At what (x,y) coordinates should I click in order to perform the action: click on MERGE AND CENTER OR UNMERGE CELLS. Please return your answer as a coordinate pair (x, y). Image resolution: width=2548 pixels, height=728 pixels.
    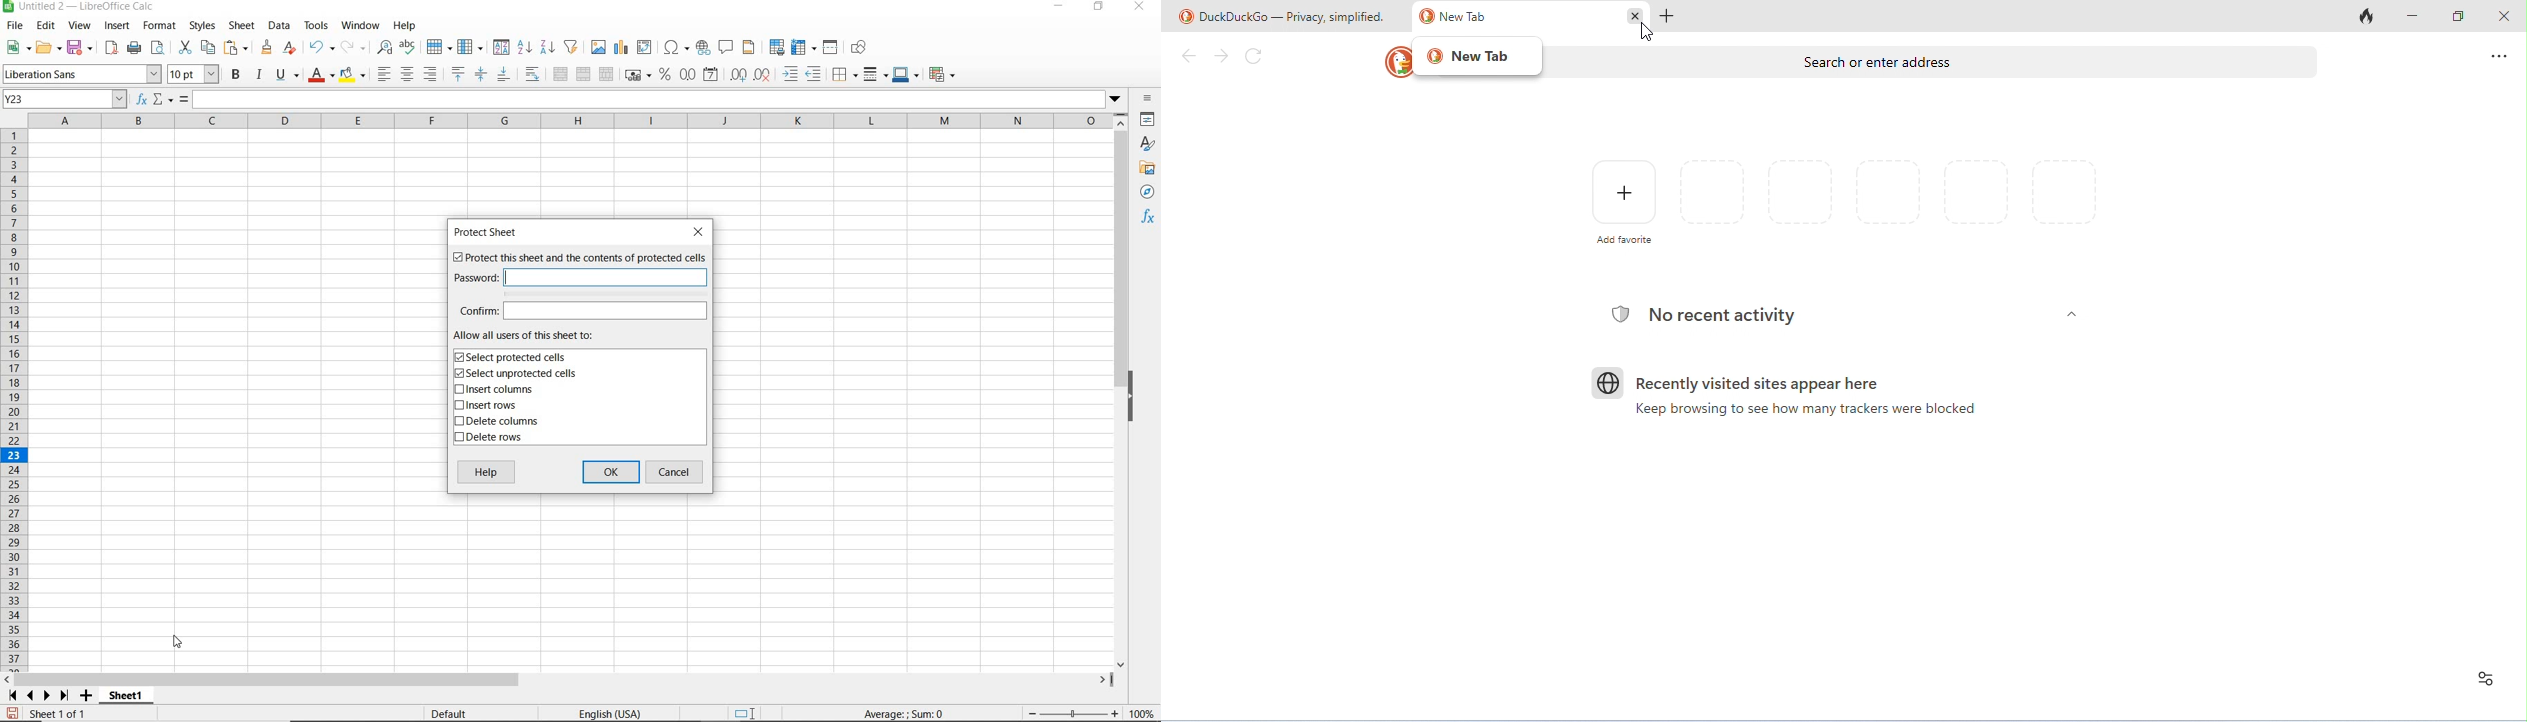
    Looking at the image, I should click on (560, 74).